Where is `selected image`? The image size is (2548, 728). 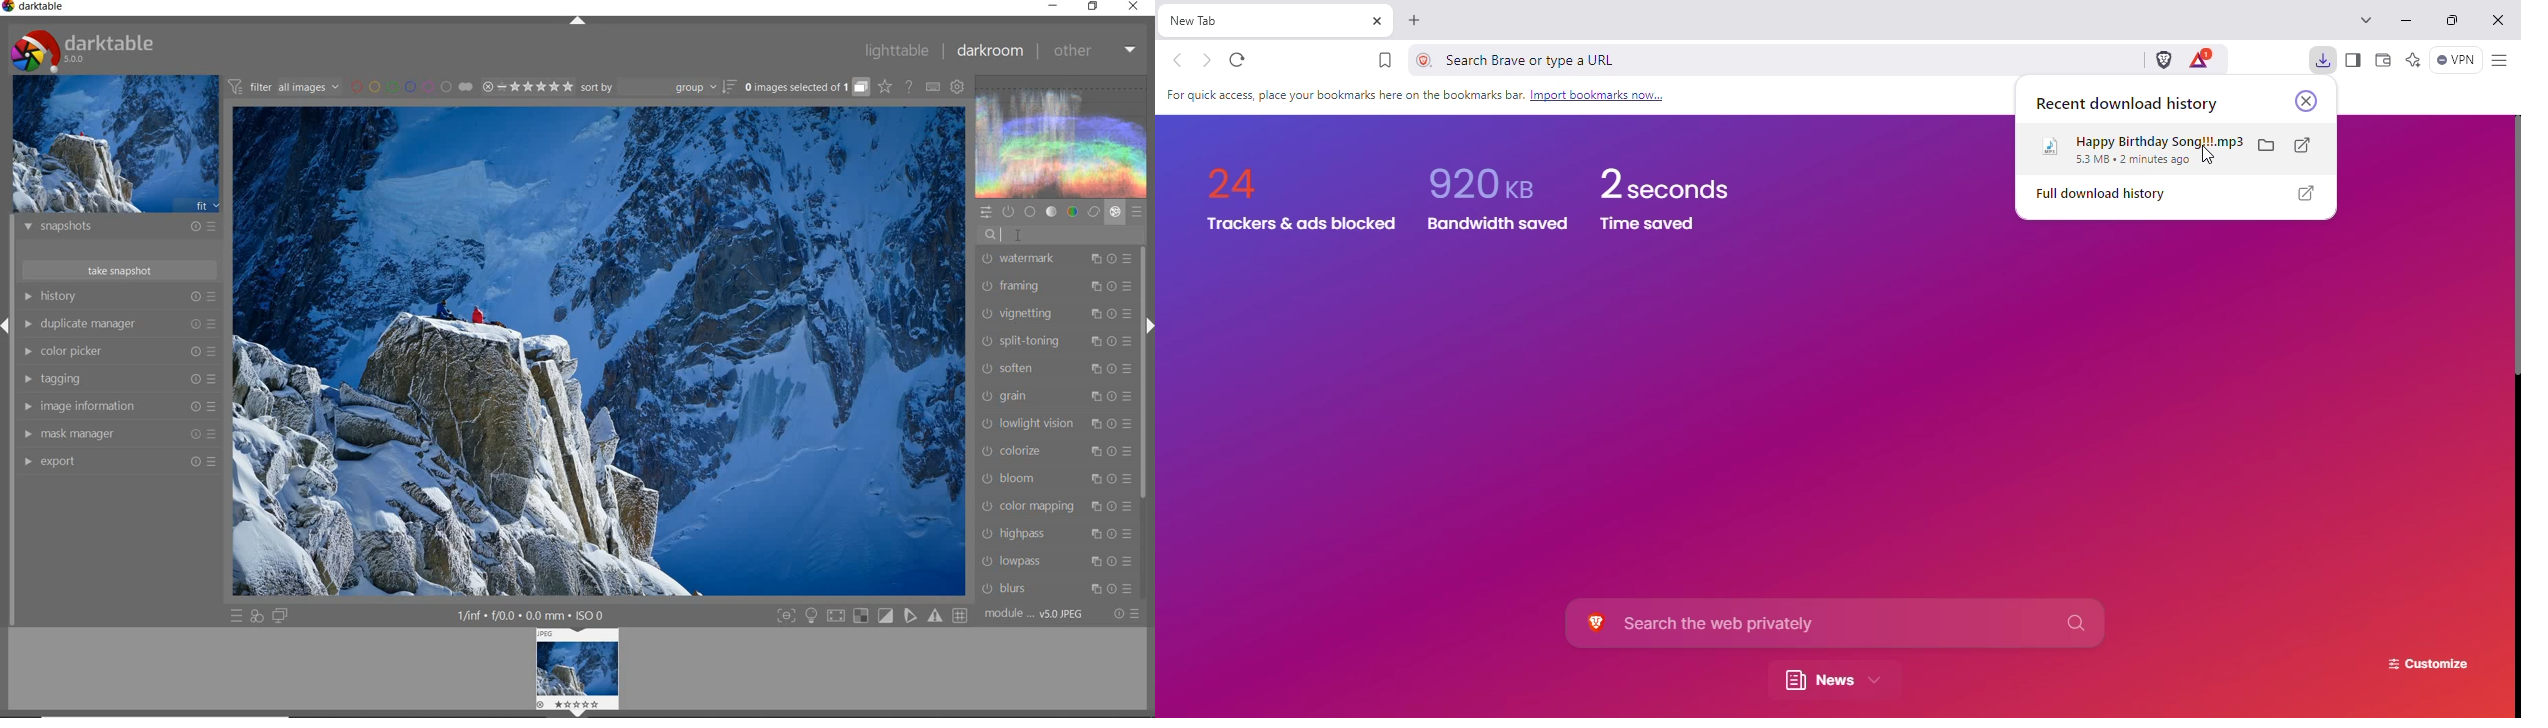 selected image is located at coordinates (600, 352).